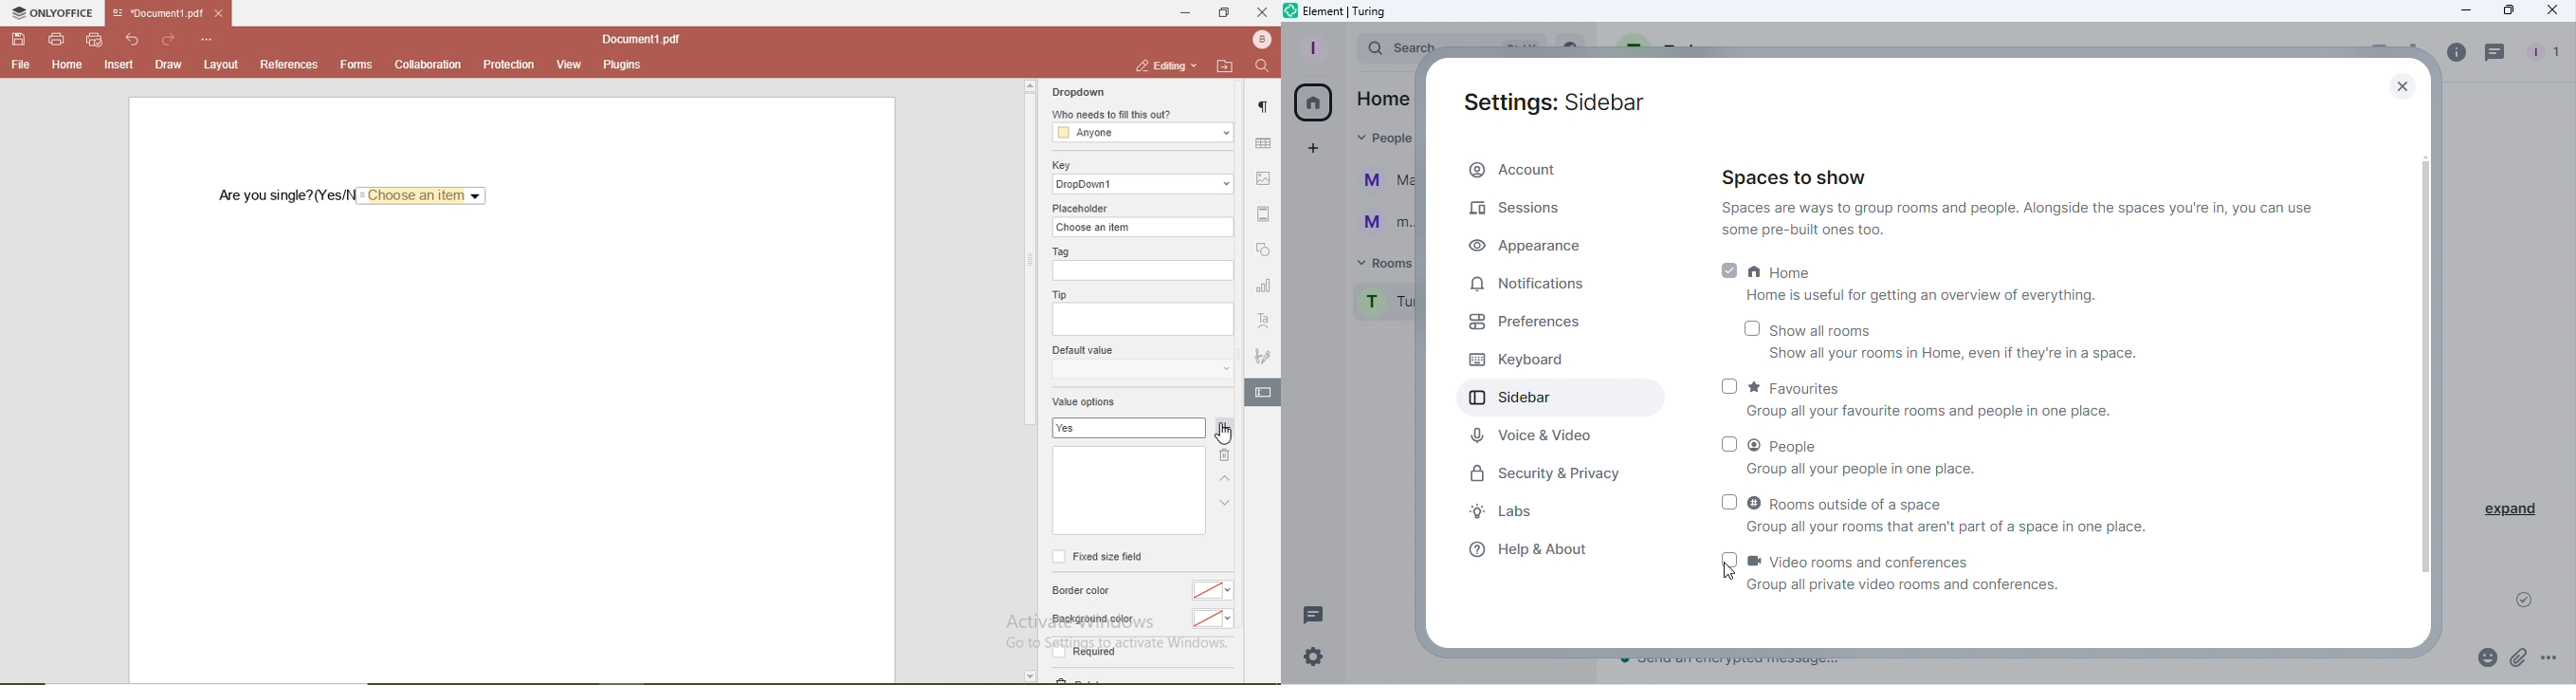 The height and width of the screenshot is (700, 2576). I want to click on Required, so click(1086, 651).